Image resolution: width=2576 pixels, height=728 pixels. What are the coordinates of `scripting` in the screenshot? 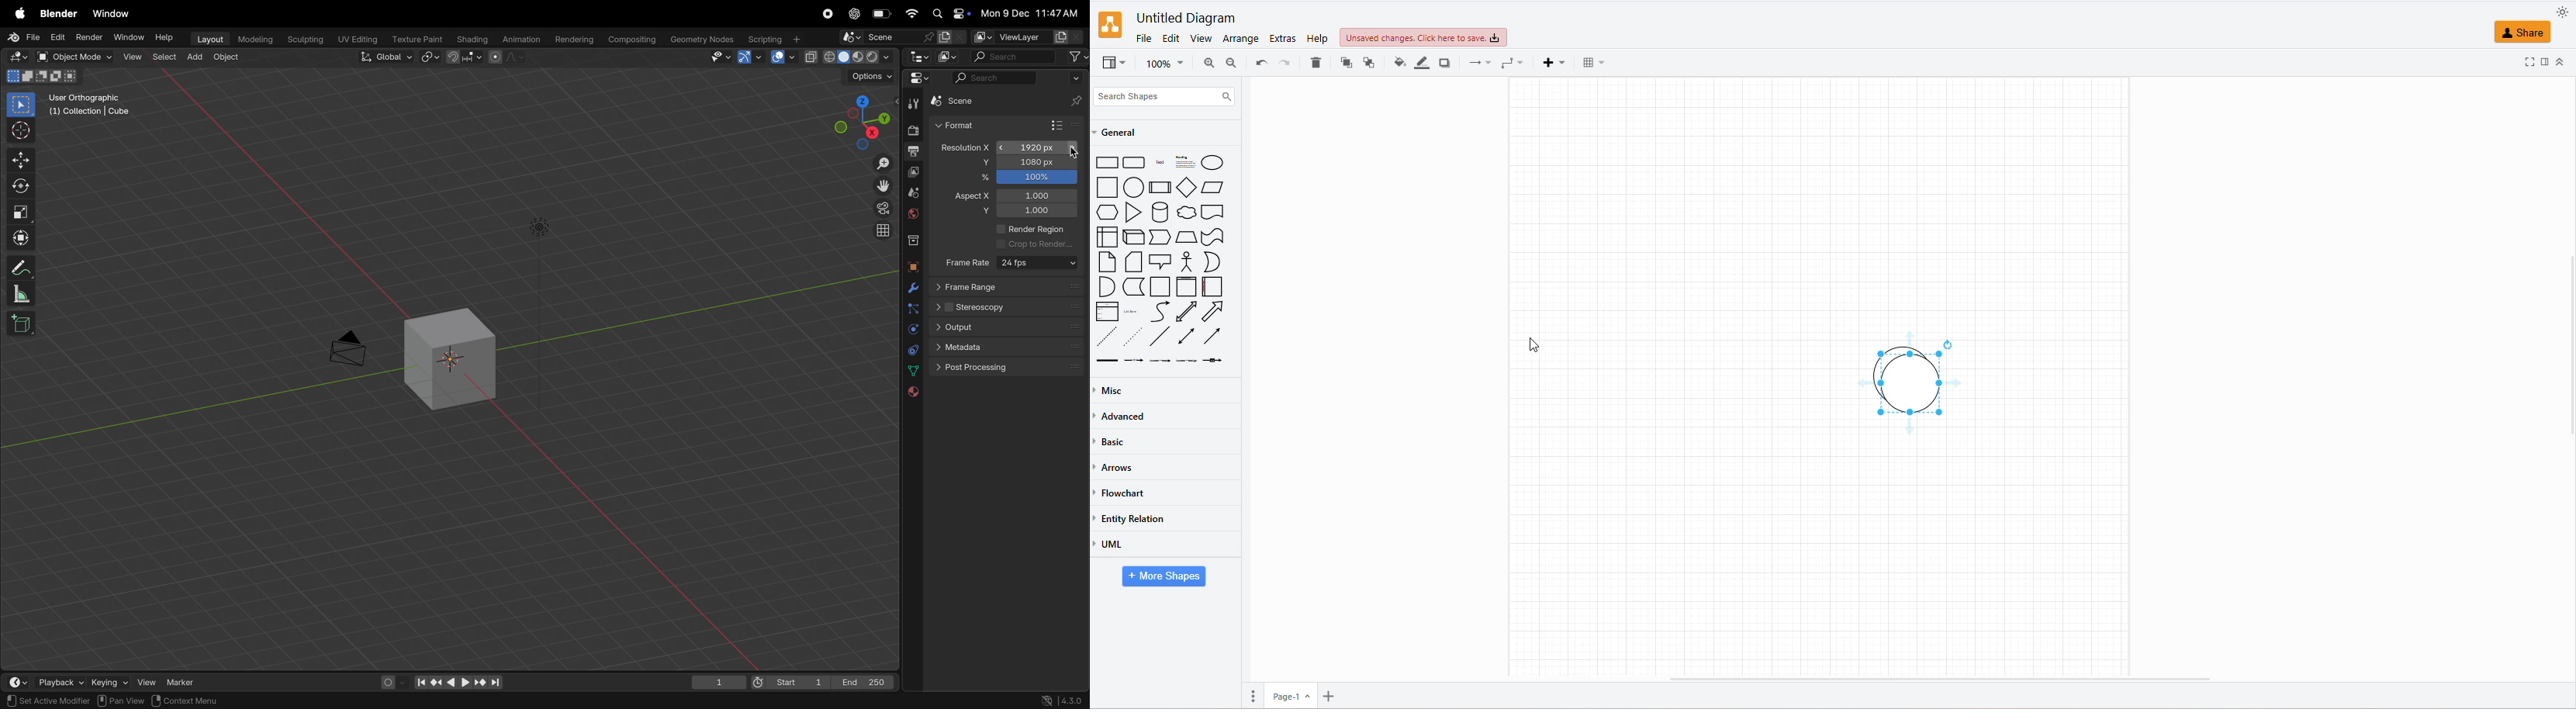 It's located at (778, 38).